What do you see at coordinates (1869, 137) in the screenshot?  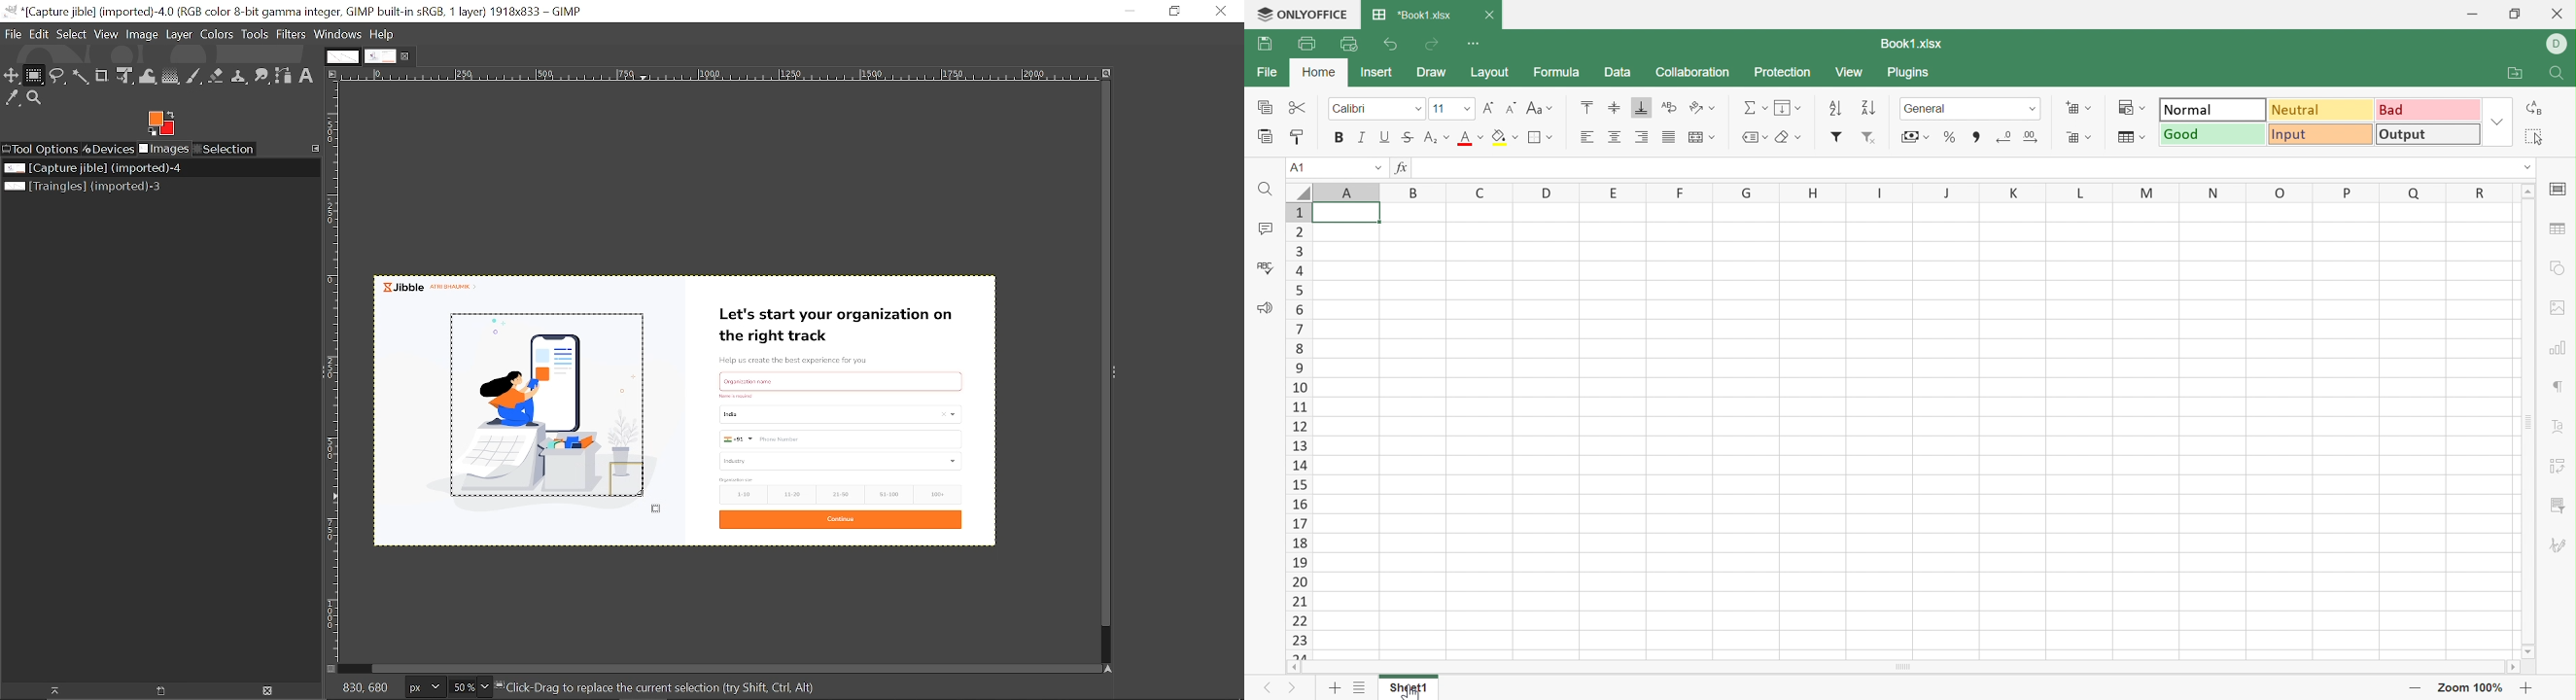 I see `Remove filter` at bounding box center [1869, 137].